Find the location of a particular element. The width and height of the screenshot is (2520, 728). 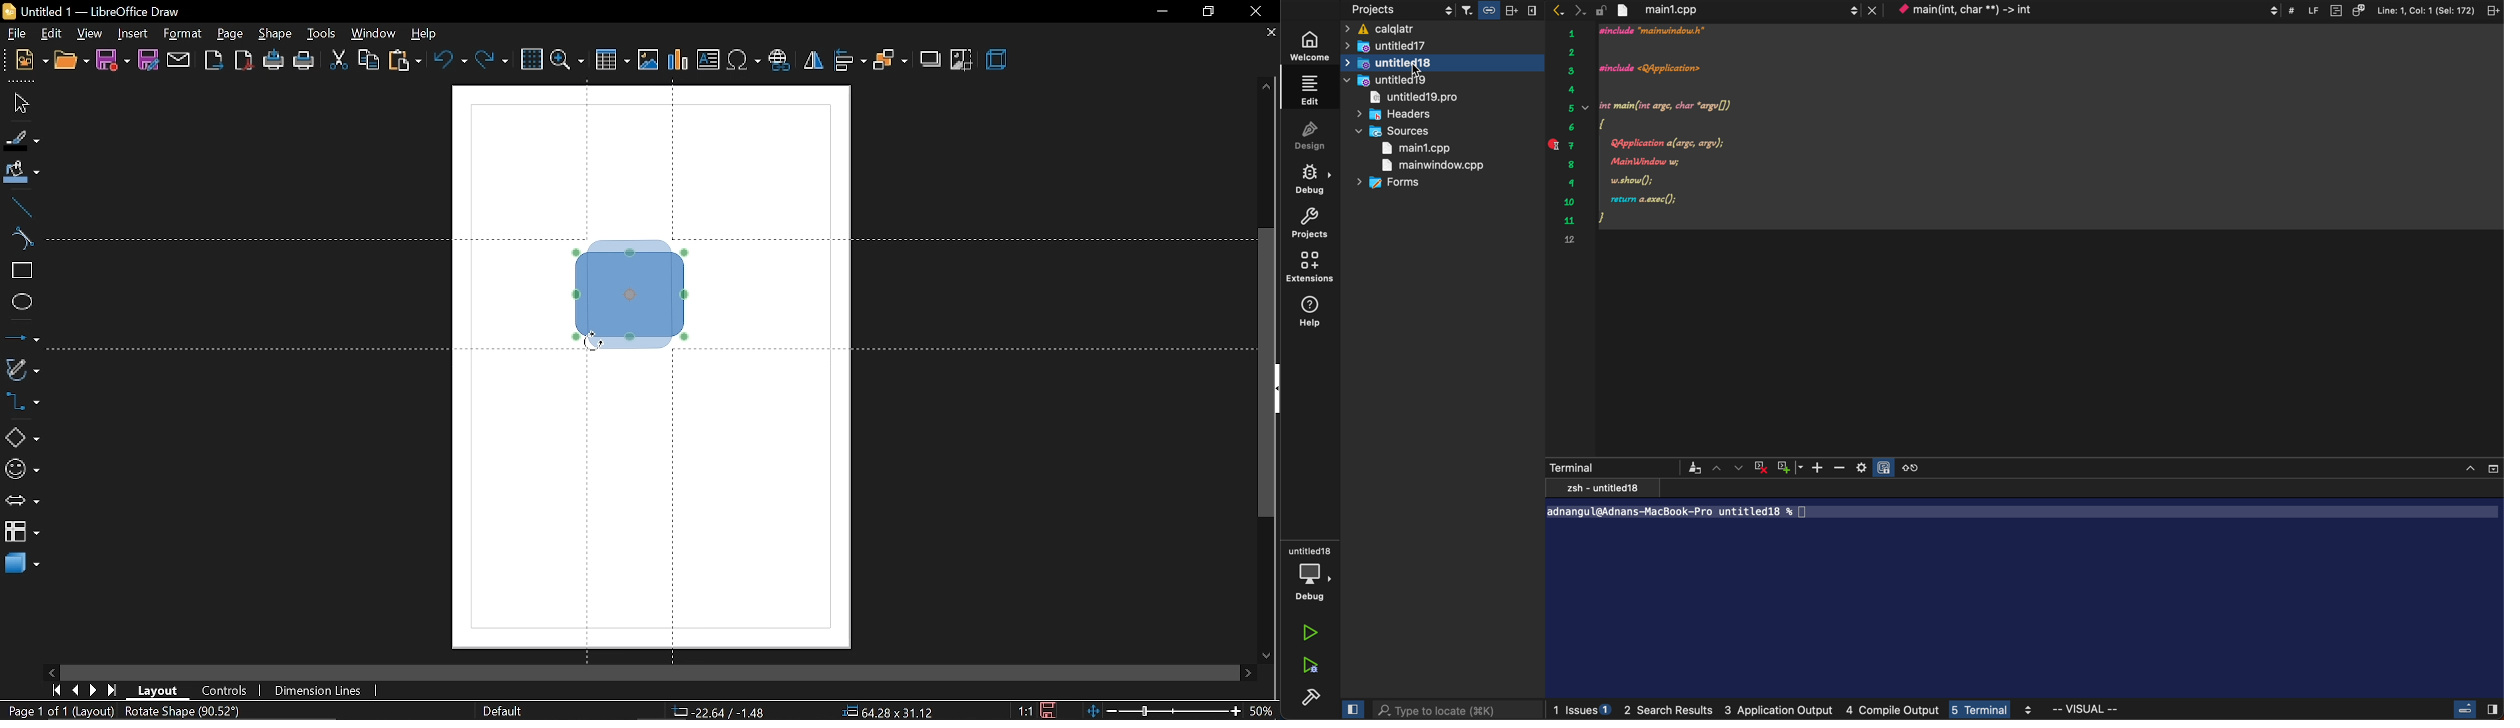

lines and arrows is located at coordinates (22, 339).